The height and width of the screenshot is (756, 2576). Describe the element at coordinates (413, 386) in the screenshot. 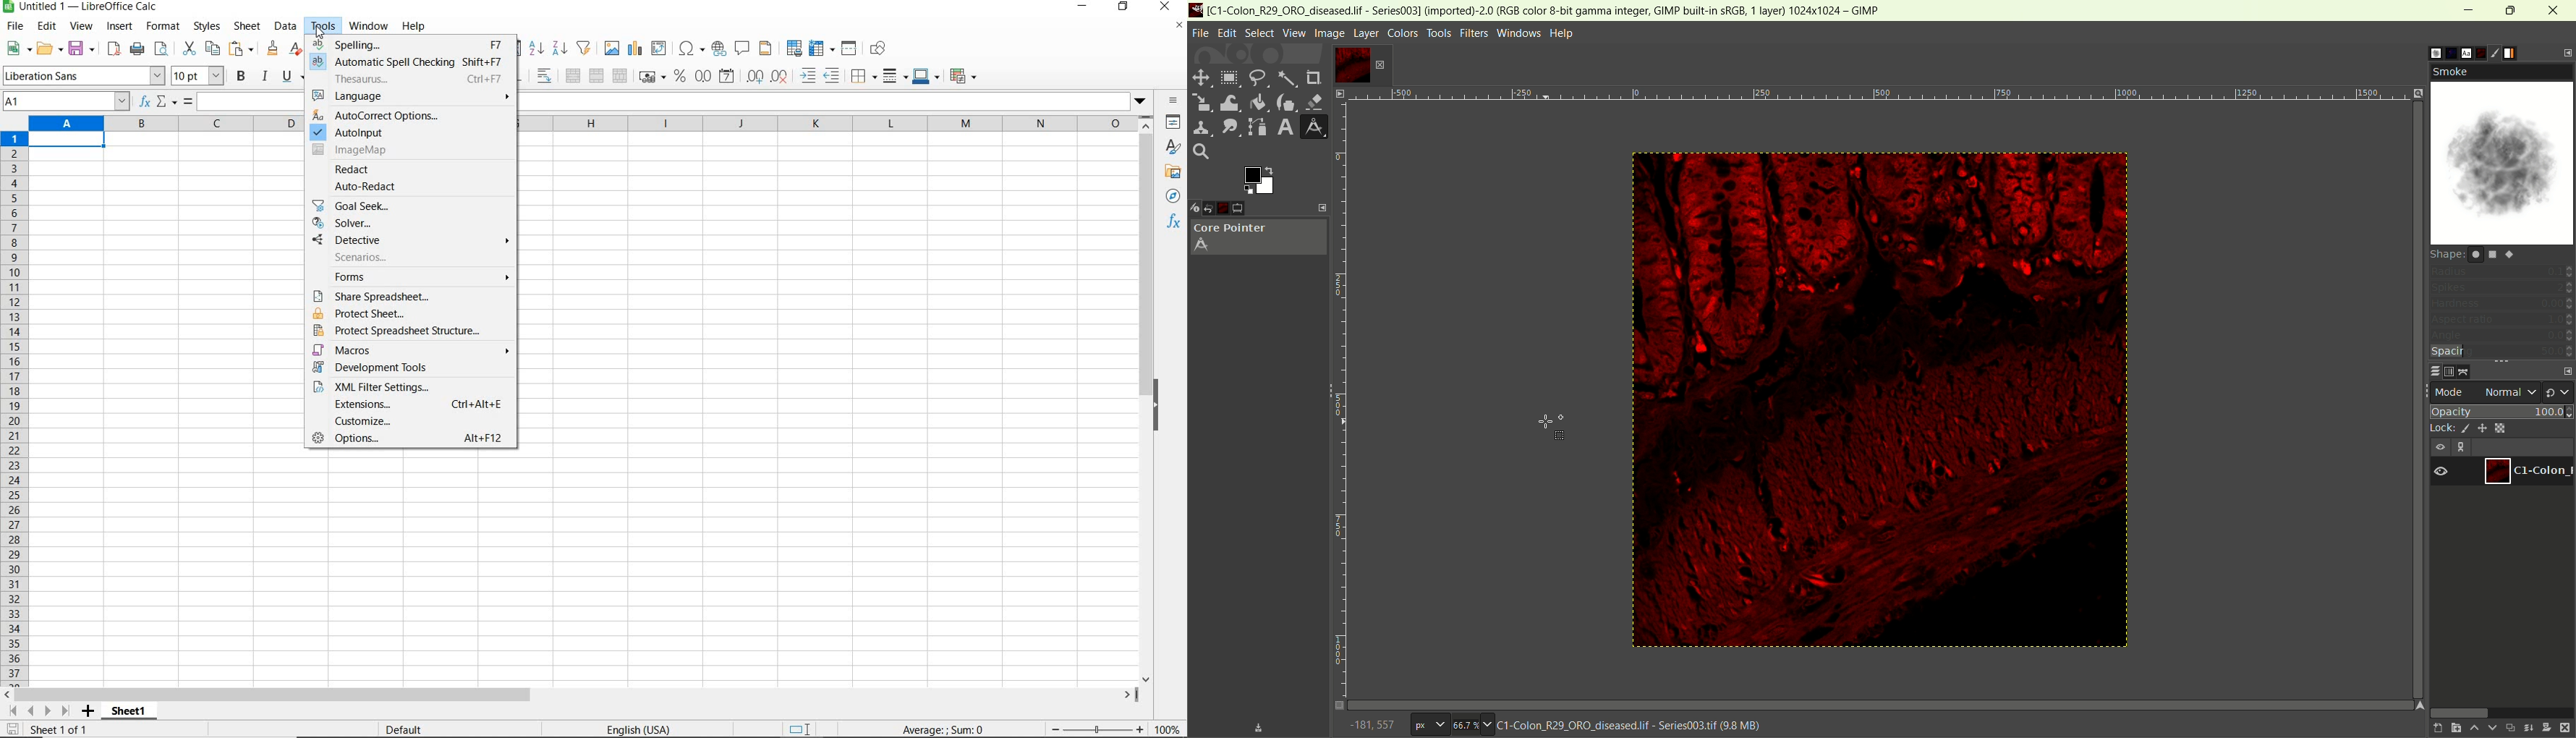

I see `xml filter settings` at that location.